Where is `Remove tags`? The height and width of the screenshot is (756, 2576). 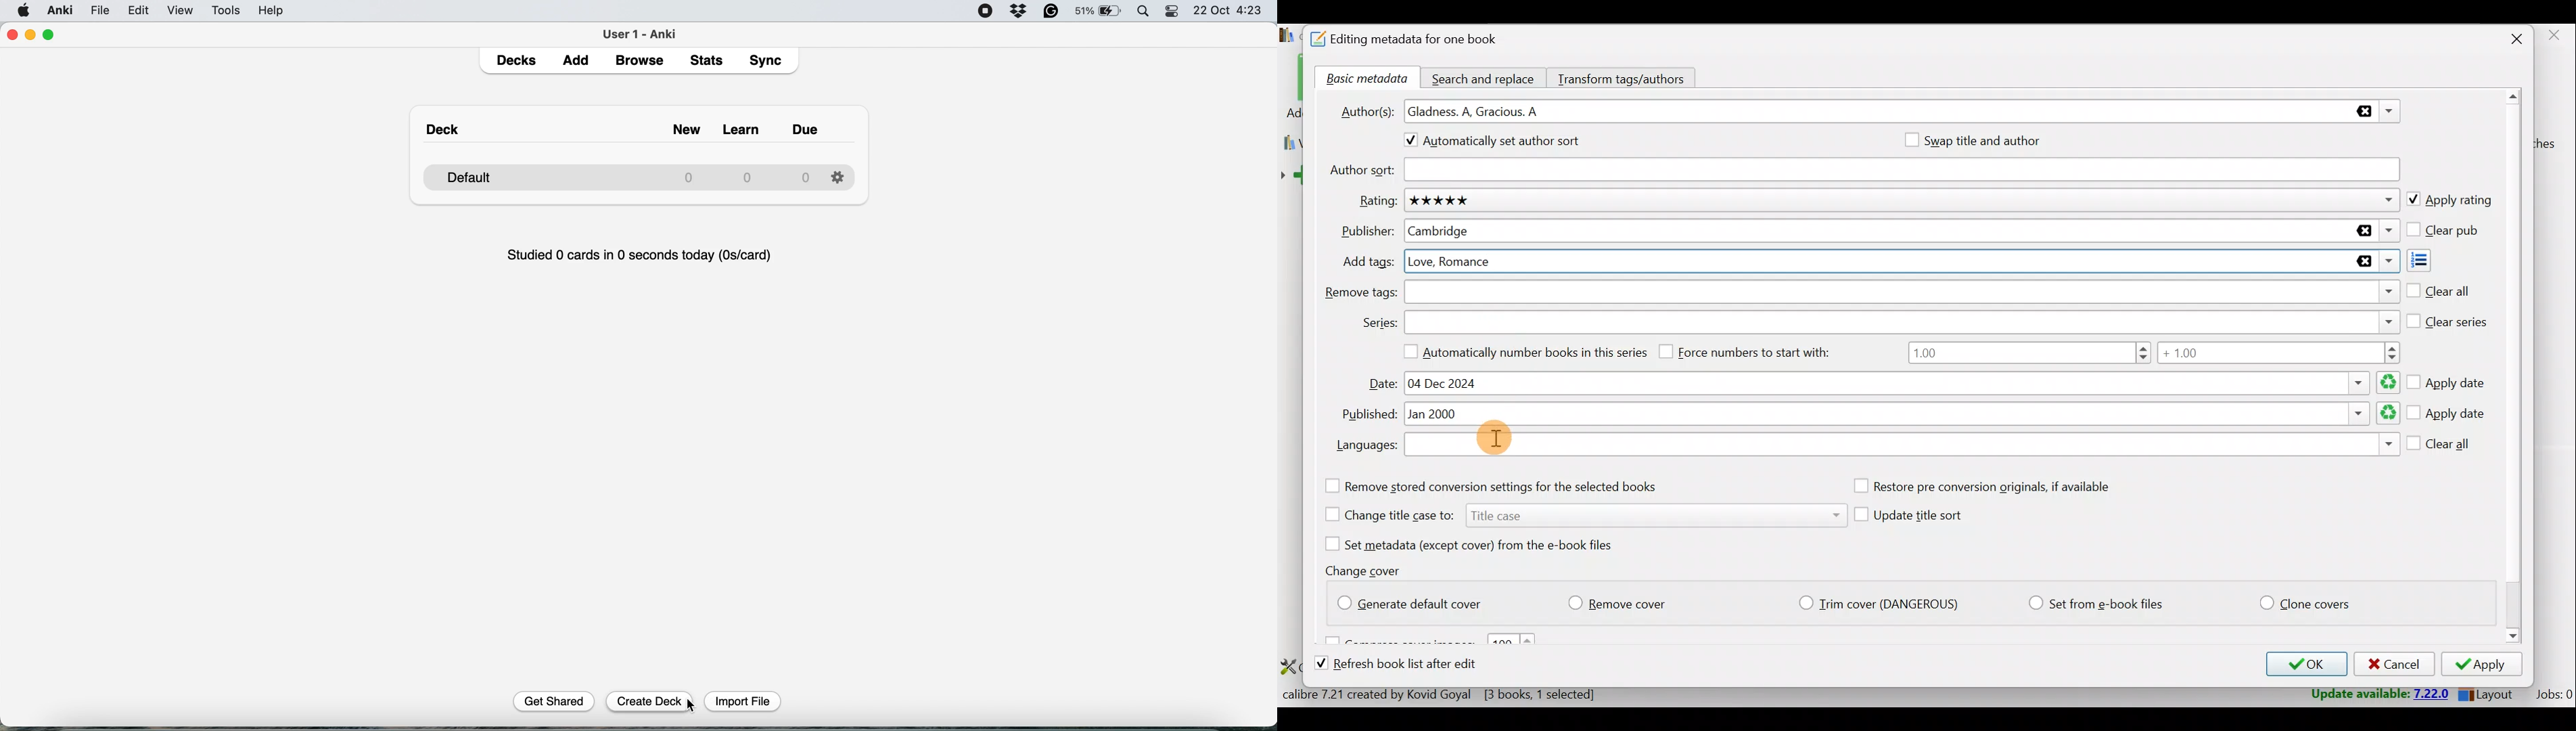 Remove tags is located at coordinates (1900, 292).